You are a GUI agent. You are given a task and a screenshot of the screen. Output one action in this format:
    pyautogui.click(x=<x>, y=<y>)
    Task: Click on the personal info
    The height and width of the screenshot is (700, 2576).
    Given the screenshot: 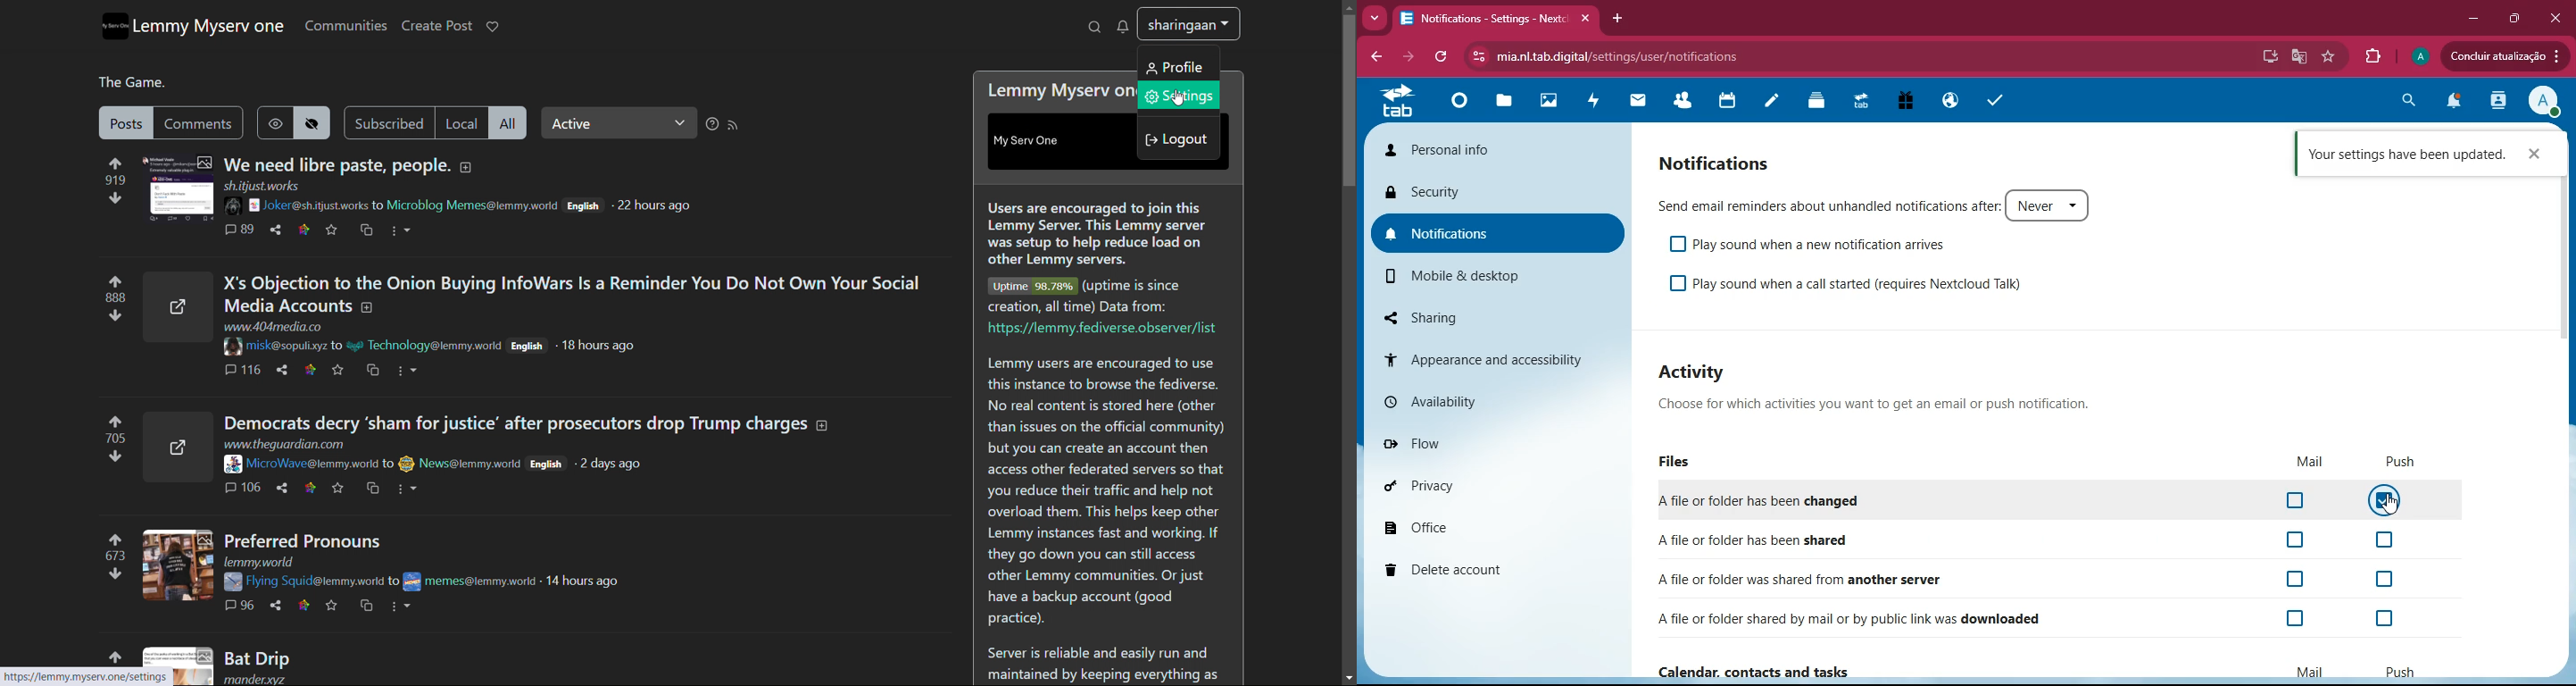 What is the action you would take?
    pyautogui.click(x=1495, y=147)
    